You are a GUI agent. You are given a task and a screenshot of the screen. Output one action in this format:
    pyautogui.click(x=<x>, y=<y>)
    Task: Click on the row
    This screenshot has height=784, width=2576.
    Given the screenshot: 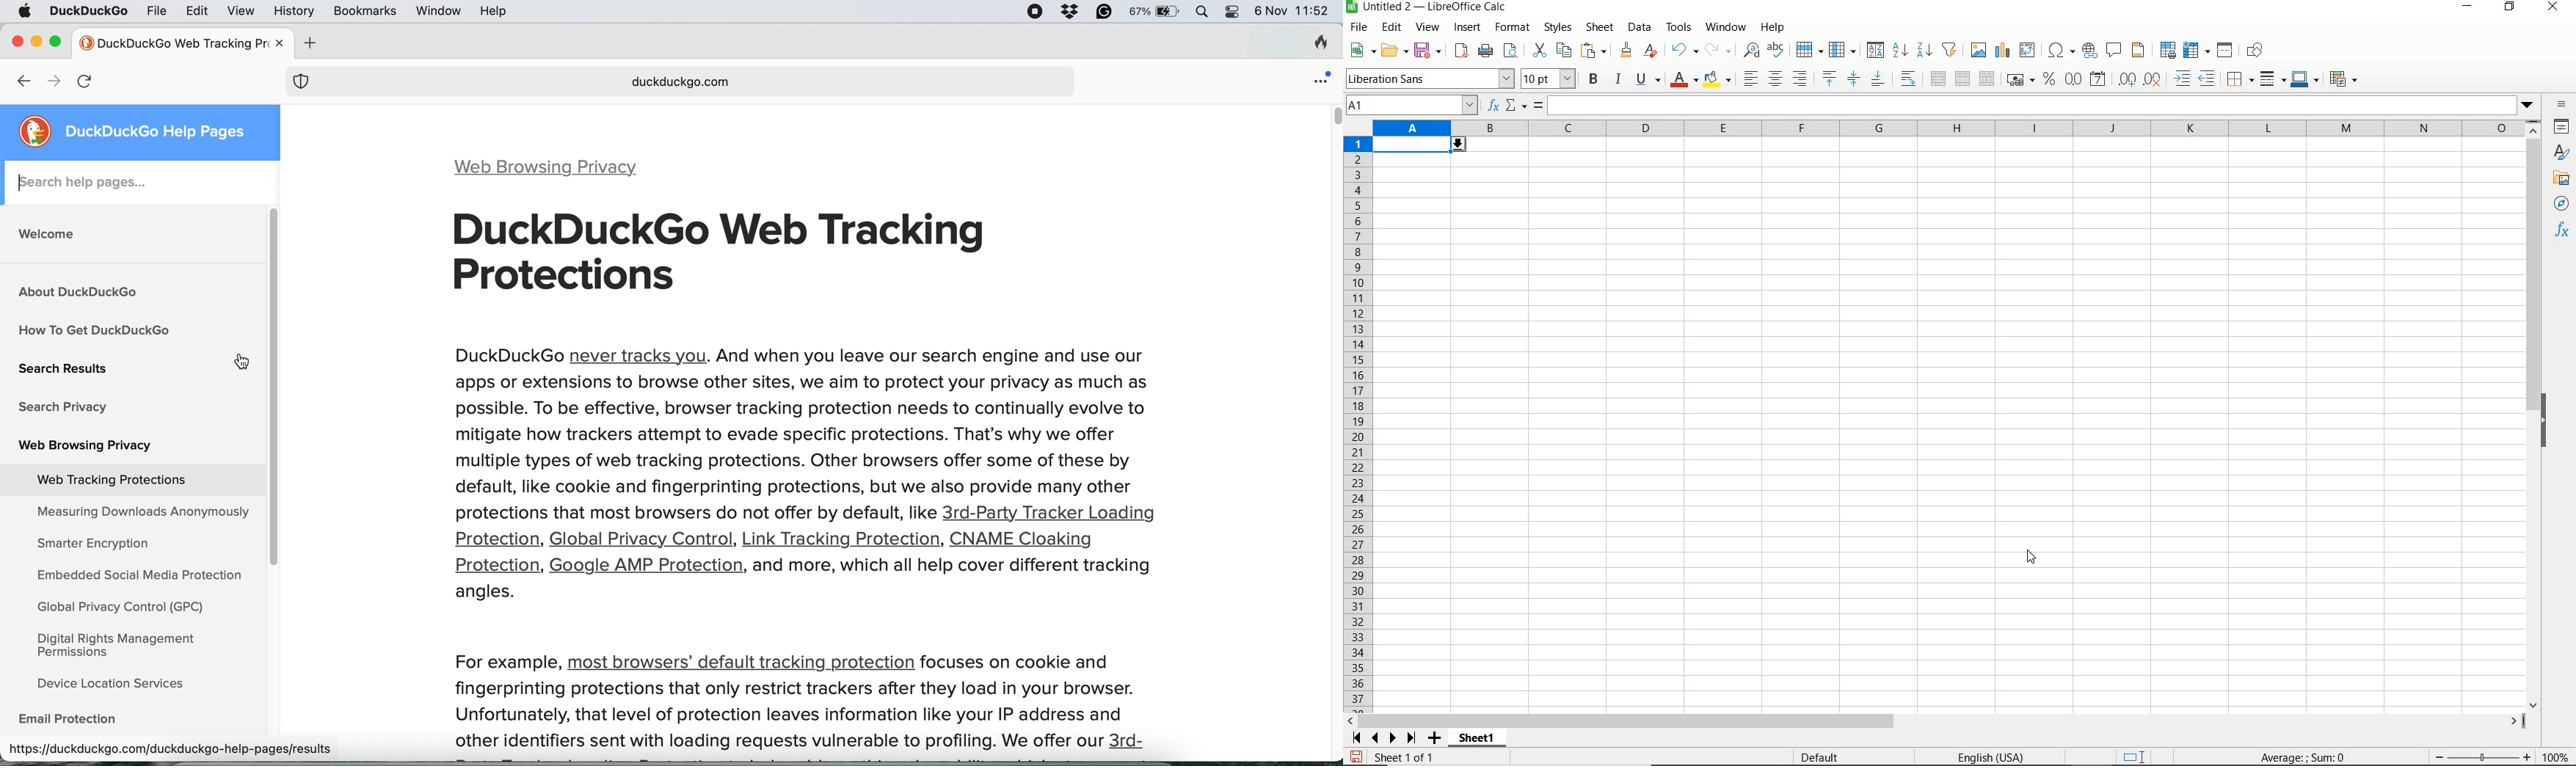 What is the action you would take?
    pyautogui.click(x=1809, y=51)
    